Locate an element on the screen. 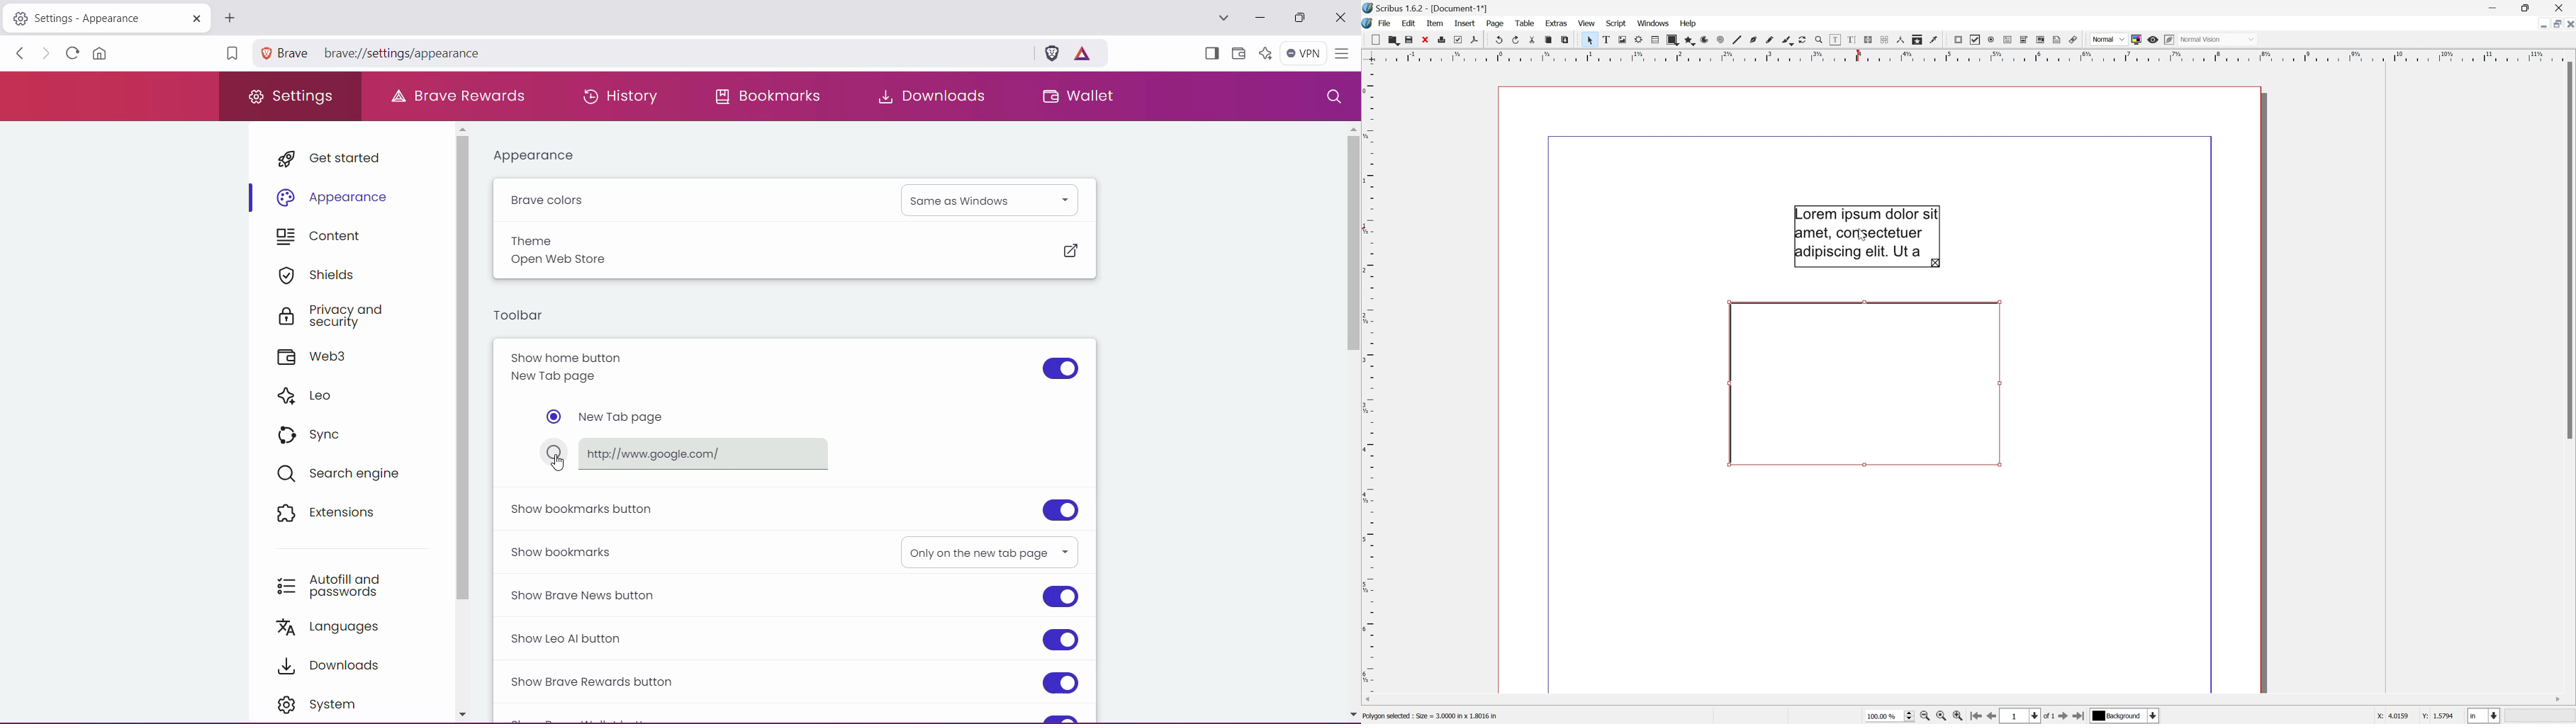  Cose Tab is located at coordinates (194, 18).